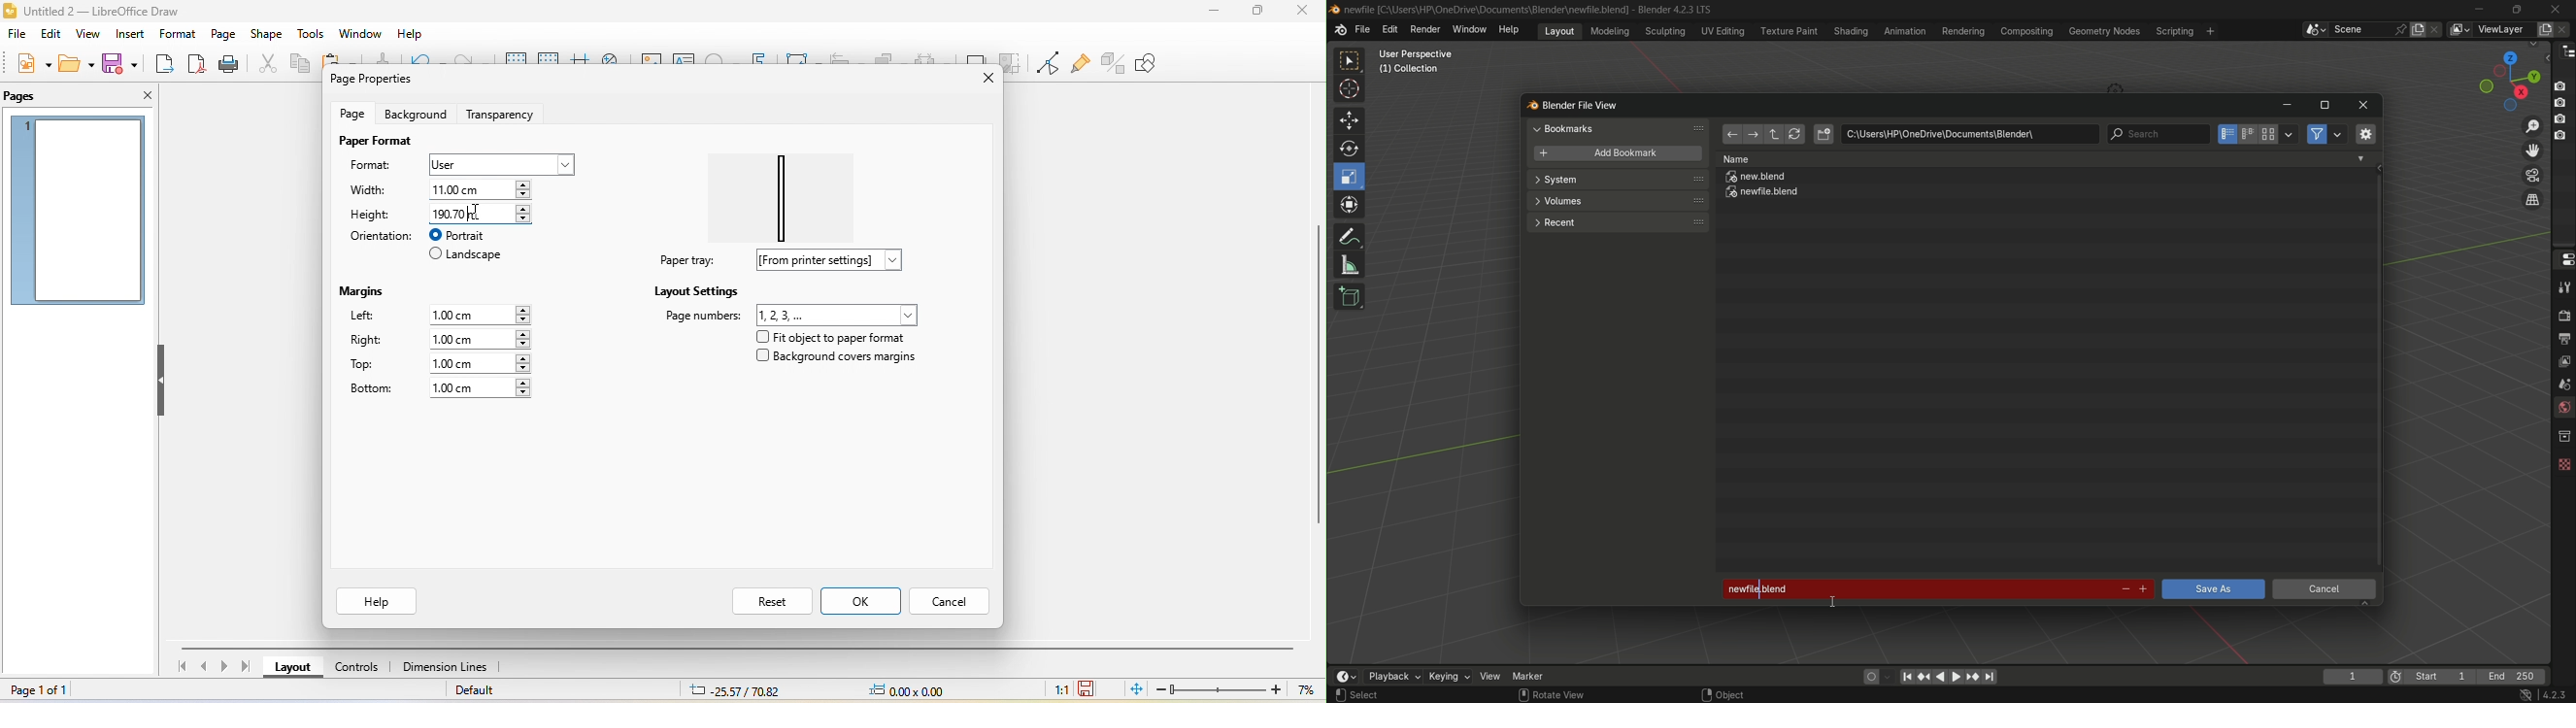  Describe the element at coordinates (505, 112) in the screenshot. I see `transparency` at that location.